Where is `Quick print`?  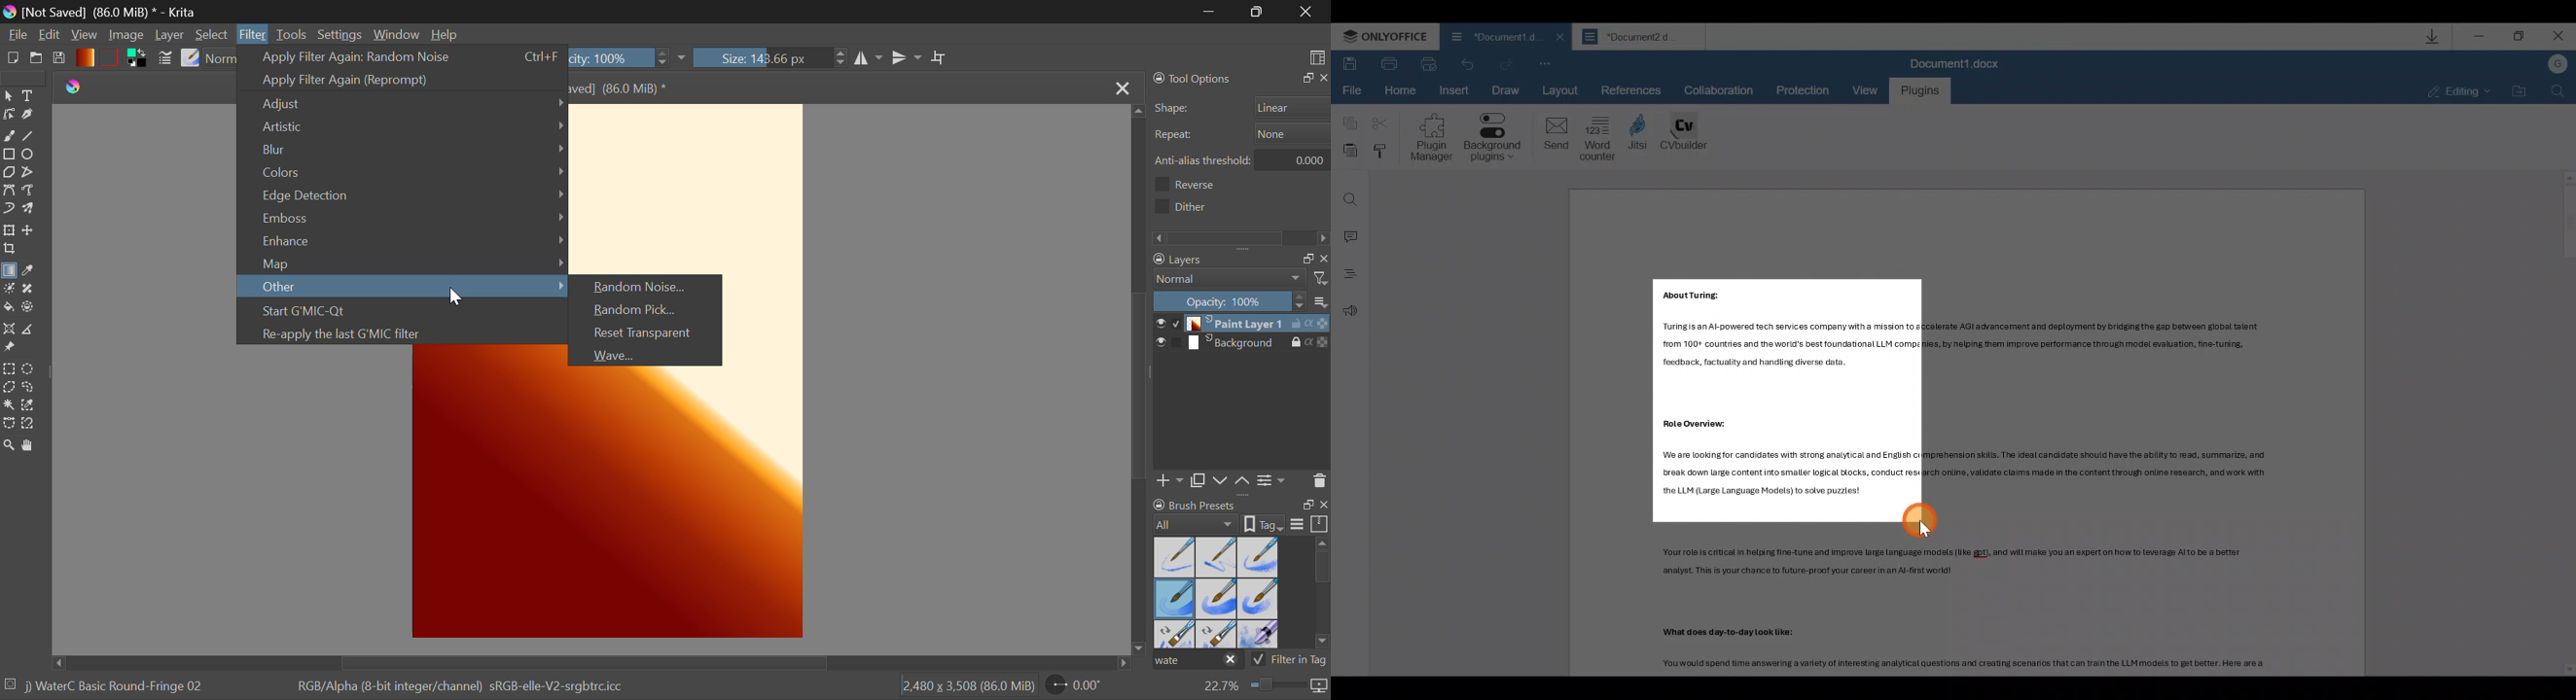
Quick print is located at coordinates (1432, 64).